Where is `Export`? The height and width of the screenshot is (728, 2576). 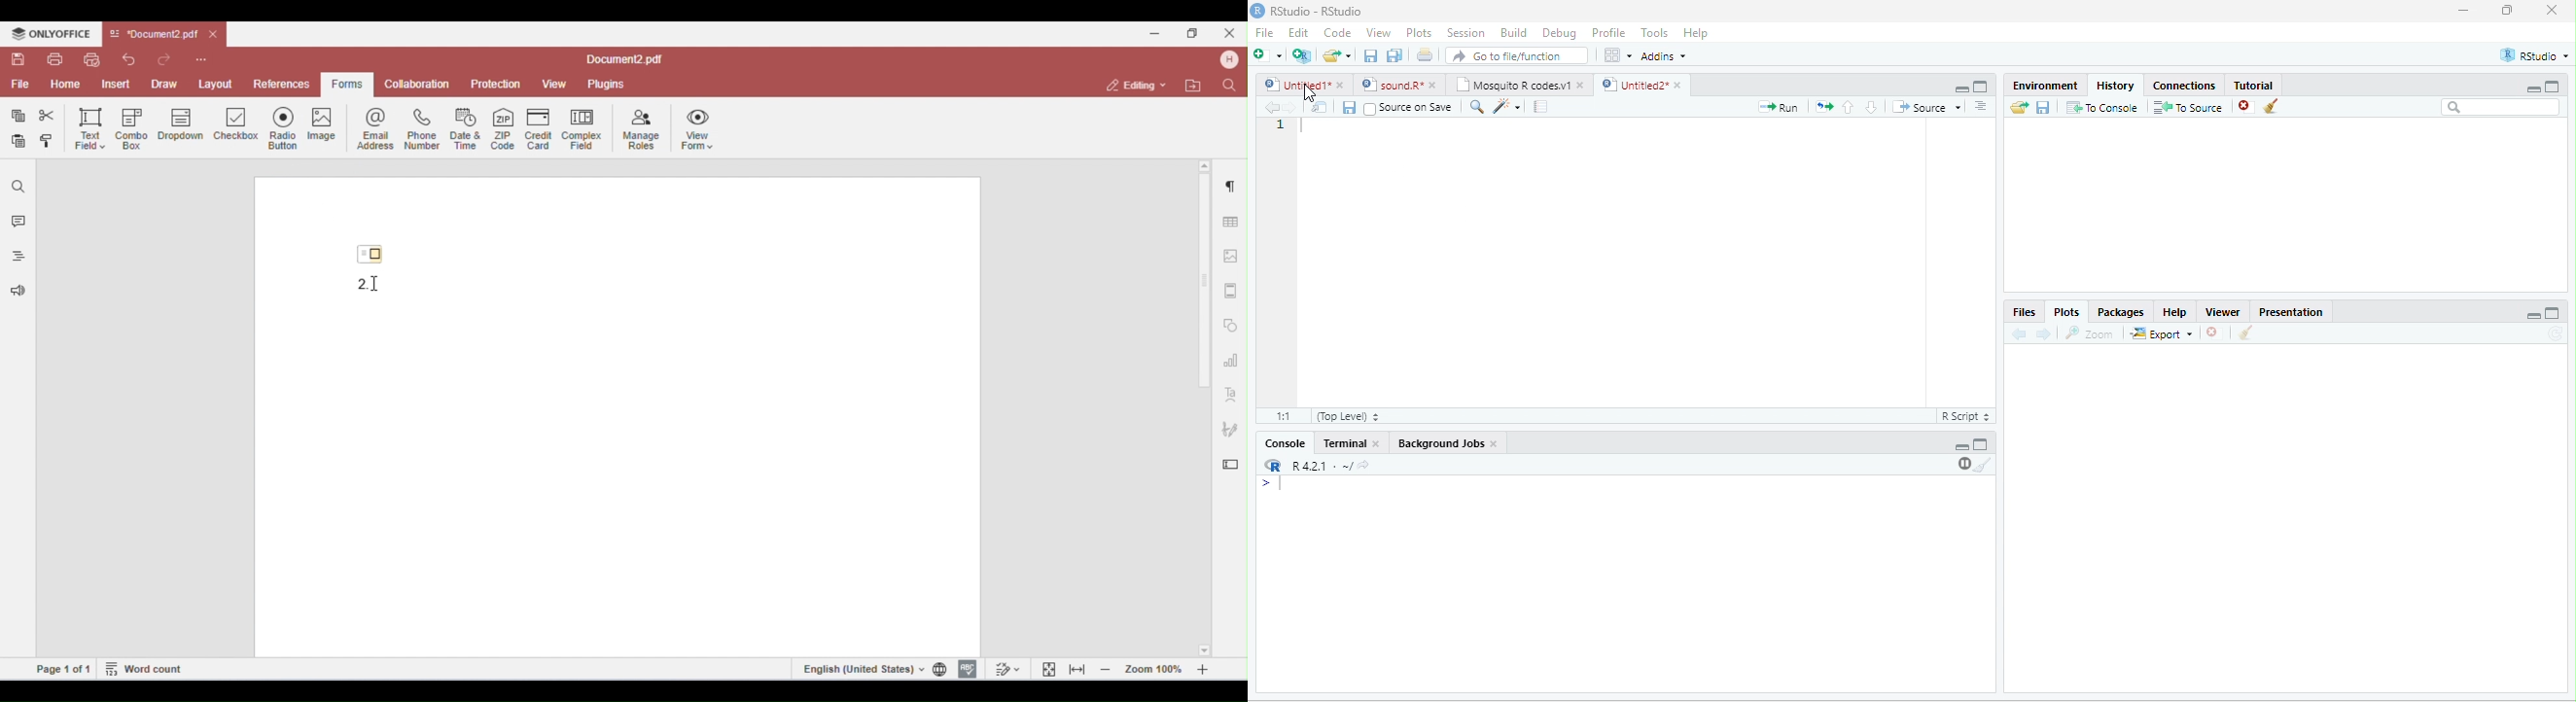 Export is located at coordinates (2162, 334).